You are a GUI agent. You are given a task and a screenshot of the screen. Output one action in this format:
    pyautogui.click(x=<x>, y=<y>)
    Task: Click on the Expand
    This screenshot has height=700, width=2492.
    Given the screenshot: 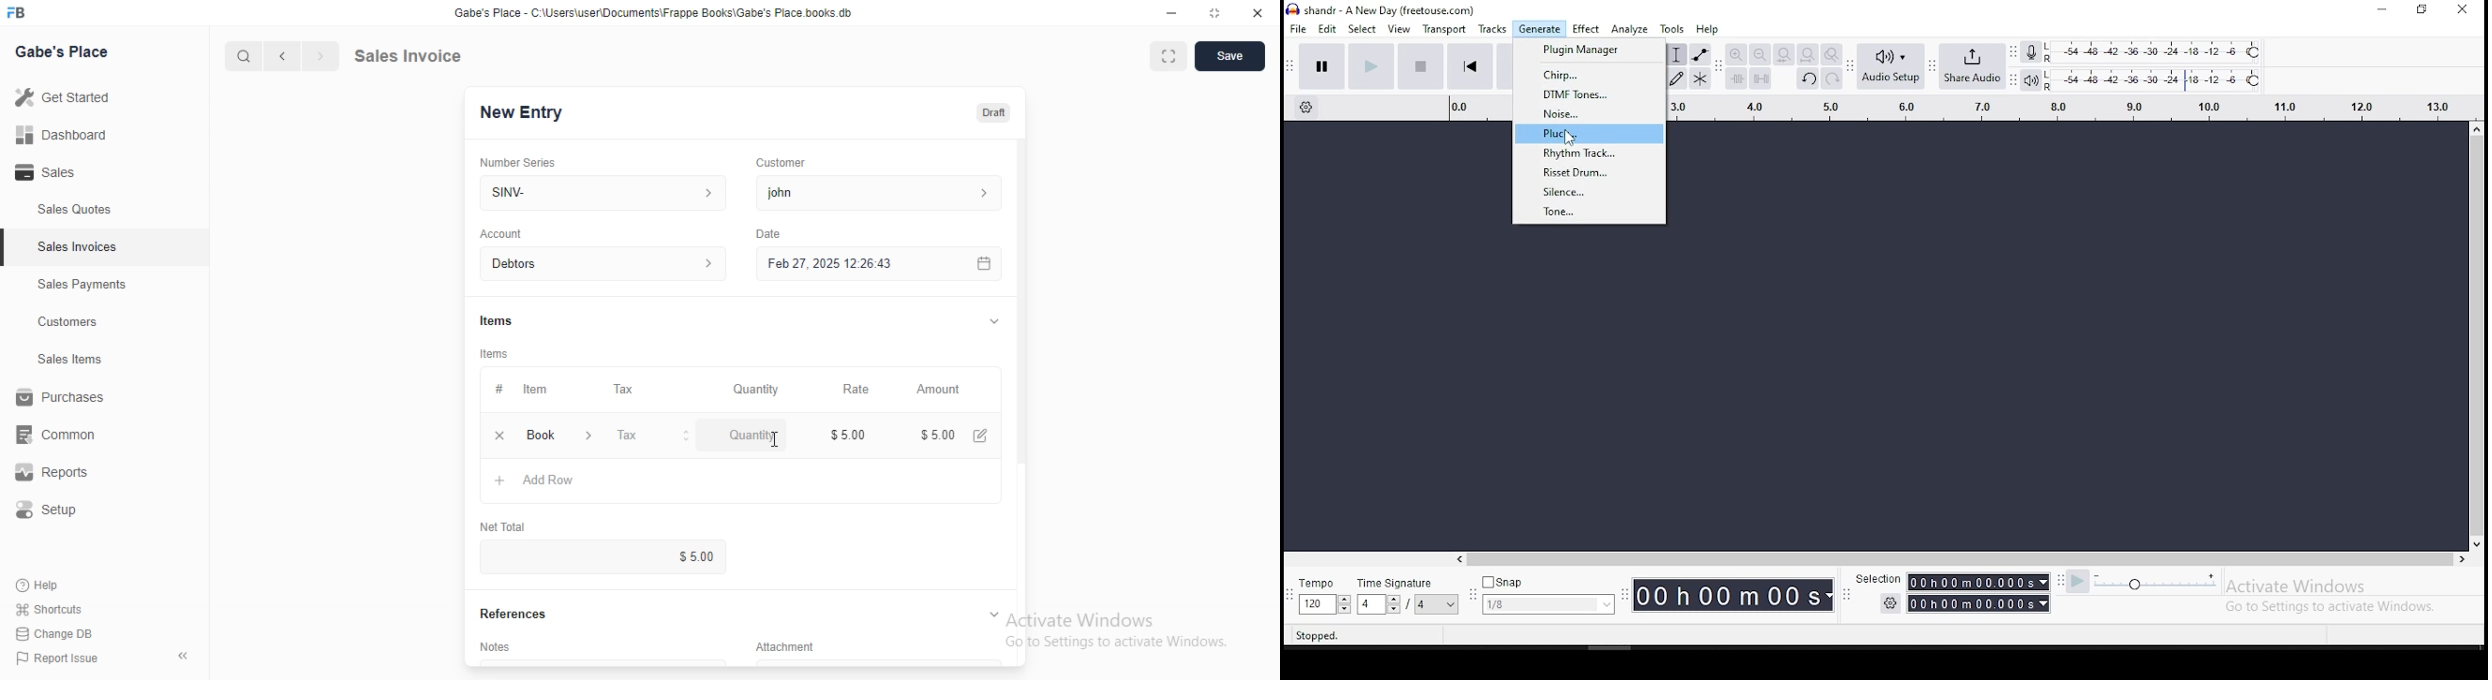 What is the action you would take?
    pyautogui.click(x=1215, y=14)
    